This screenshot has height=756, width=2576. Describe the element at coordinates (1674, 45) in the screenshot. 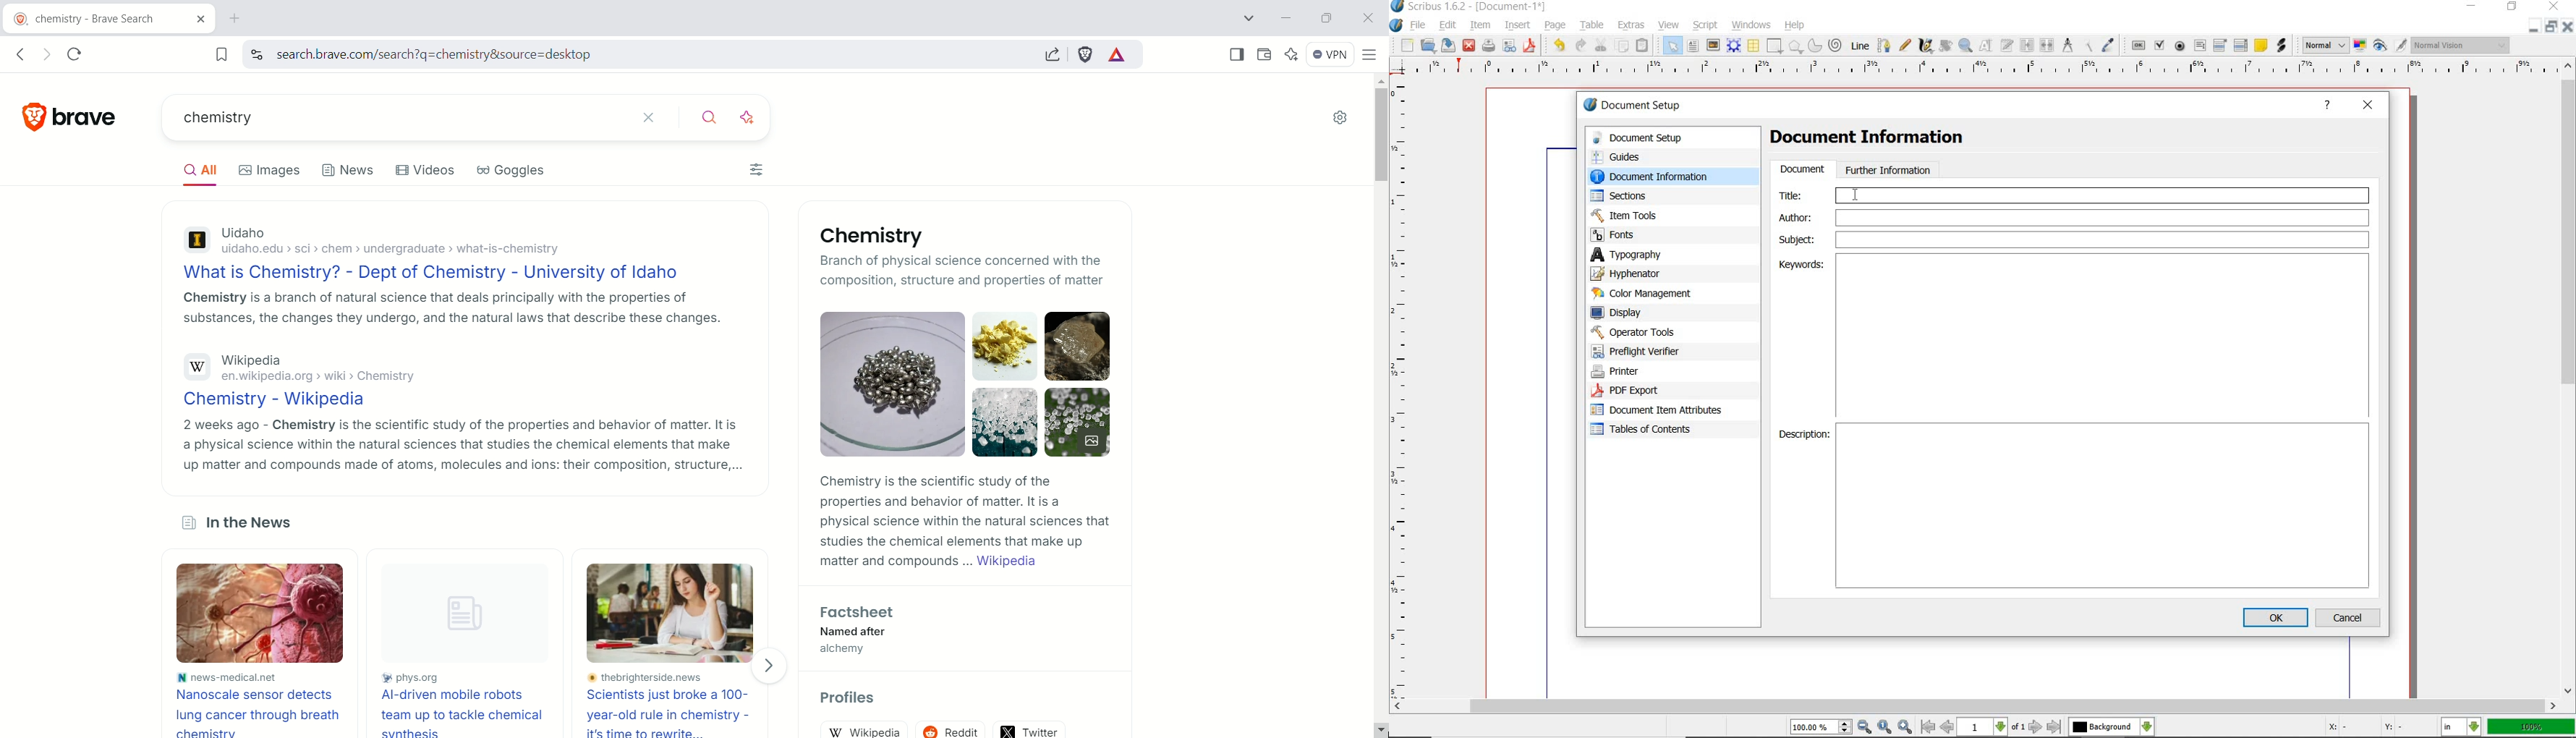

I see `select` at that location.